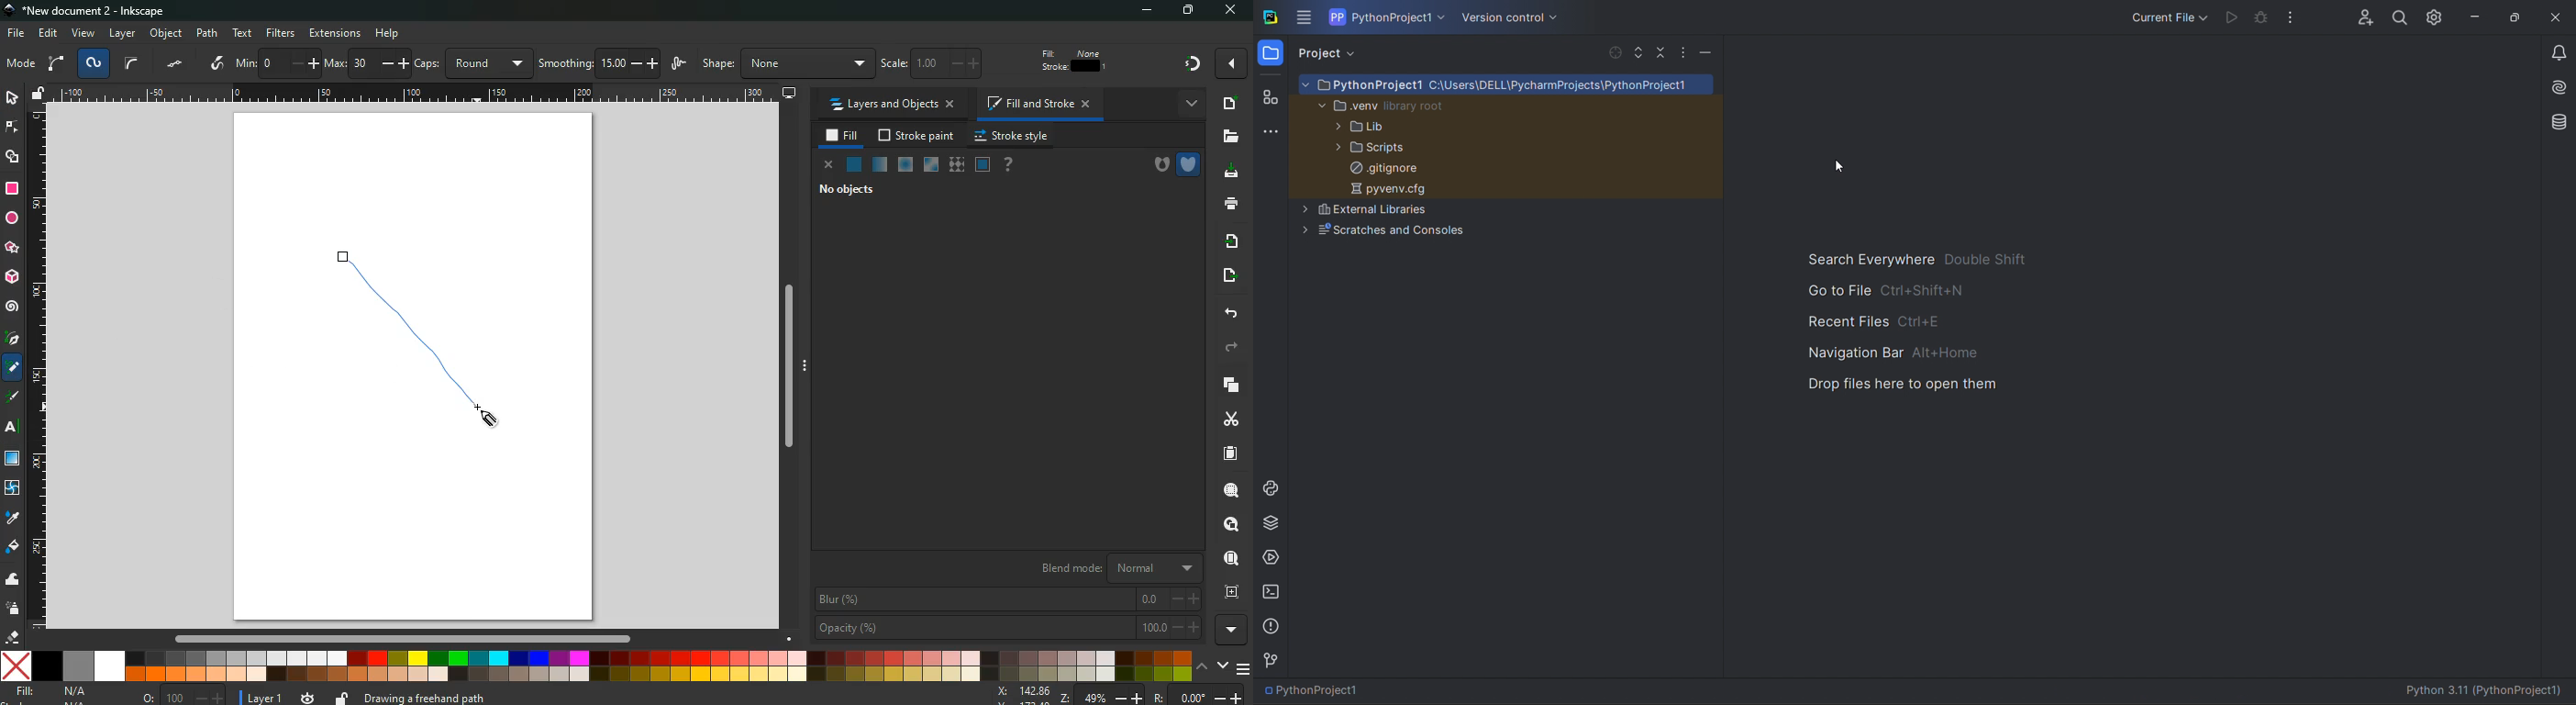  What do you see at coordinates (2439, 17) in the screenshot?
I see `sttings` at bounding box center [2439, 17].